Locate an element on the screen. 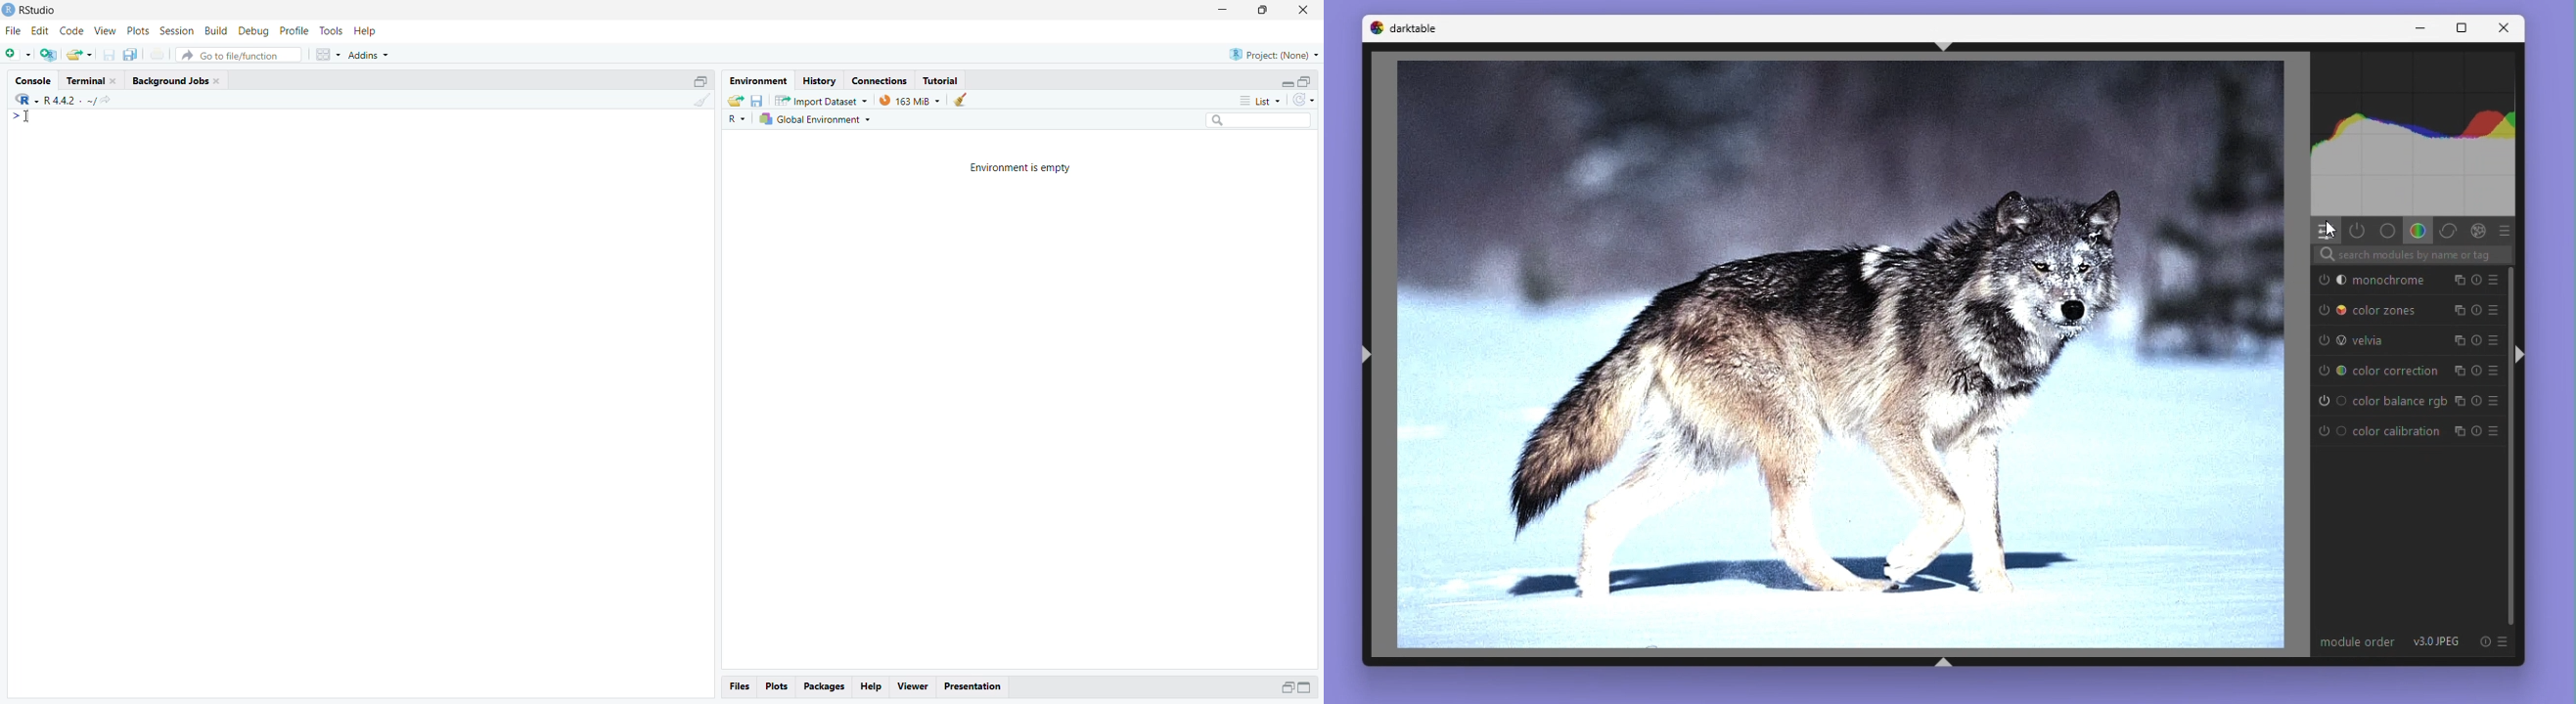 Image resolution: width=2576 pixels, height=728 pixels. save is located at coordinates (108, 55).